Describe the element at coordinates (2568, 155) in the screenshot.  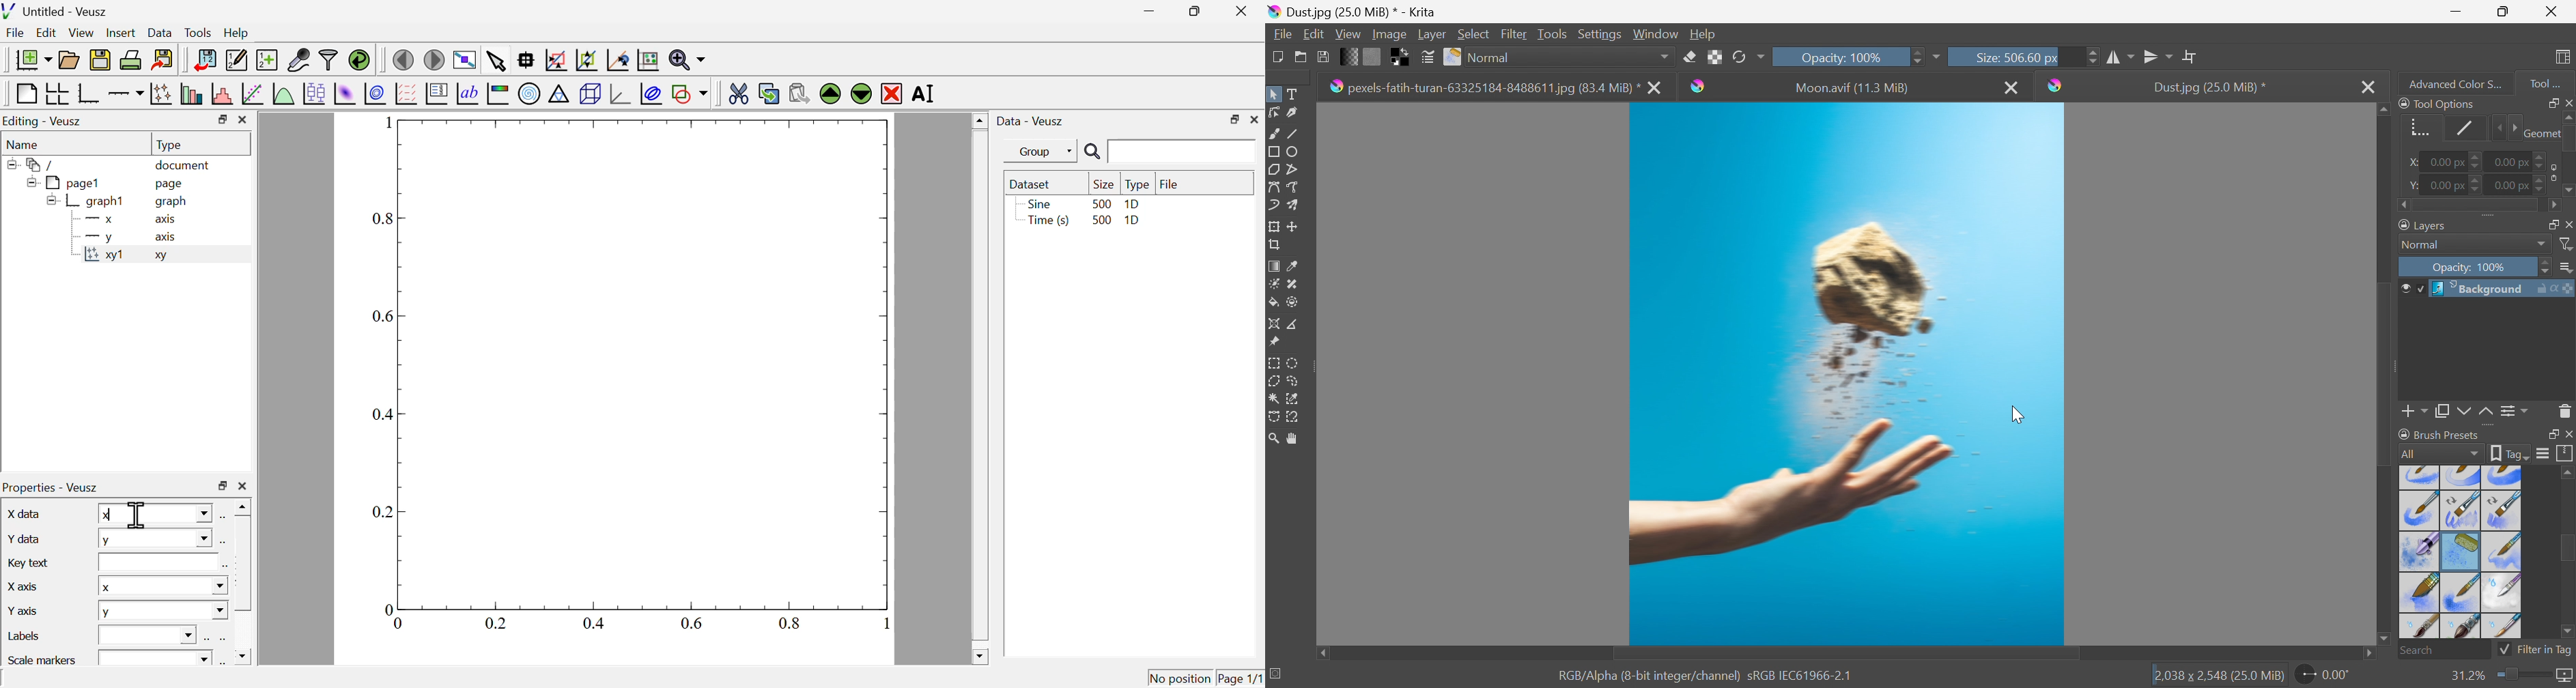
I see `Slider` at that location.